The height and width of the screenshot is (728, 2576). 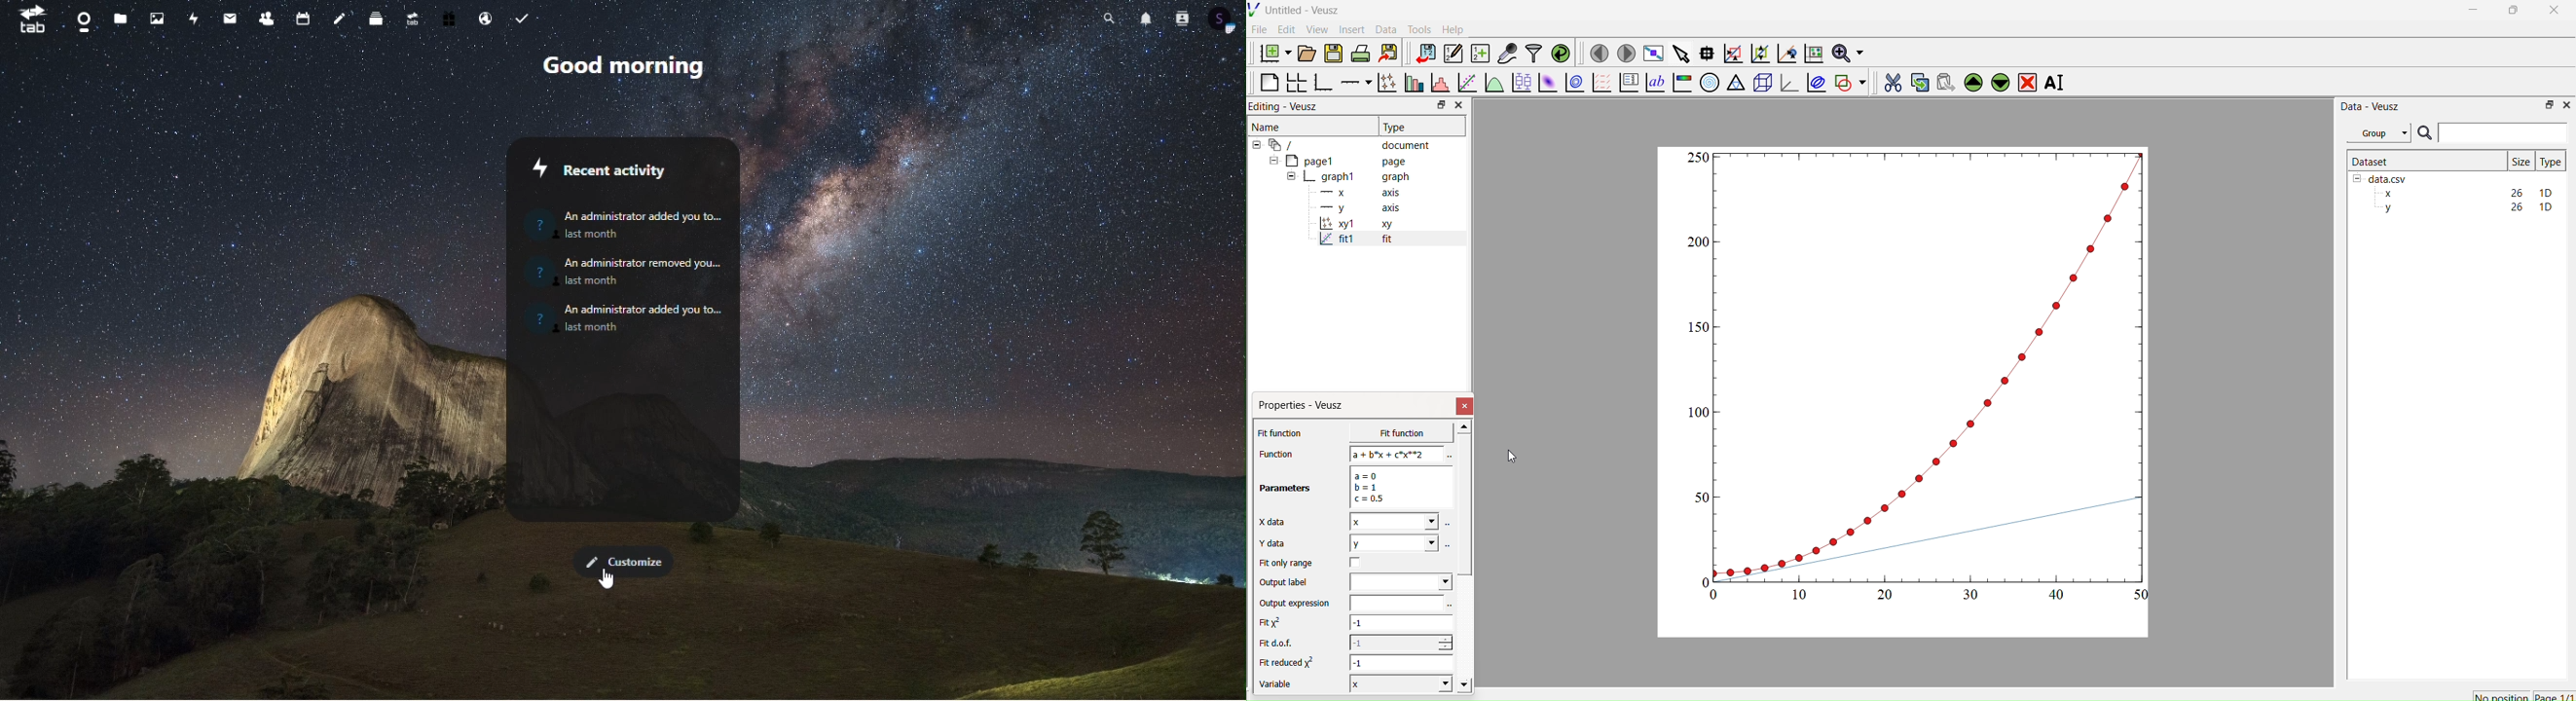 What do you see at coordinates (1451, 29) in the screenshot?
I see `Help` at bounding box center [1451, 29].